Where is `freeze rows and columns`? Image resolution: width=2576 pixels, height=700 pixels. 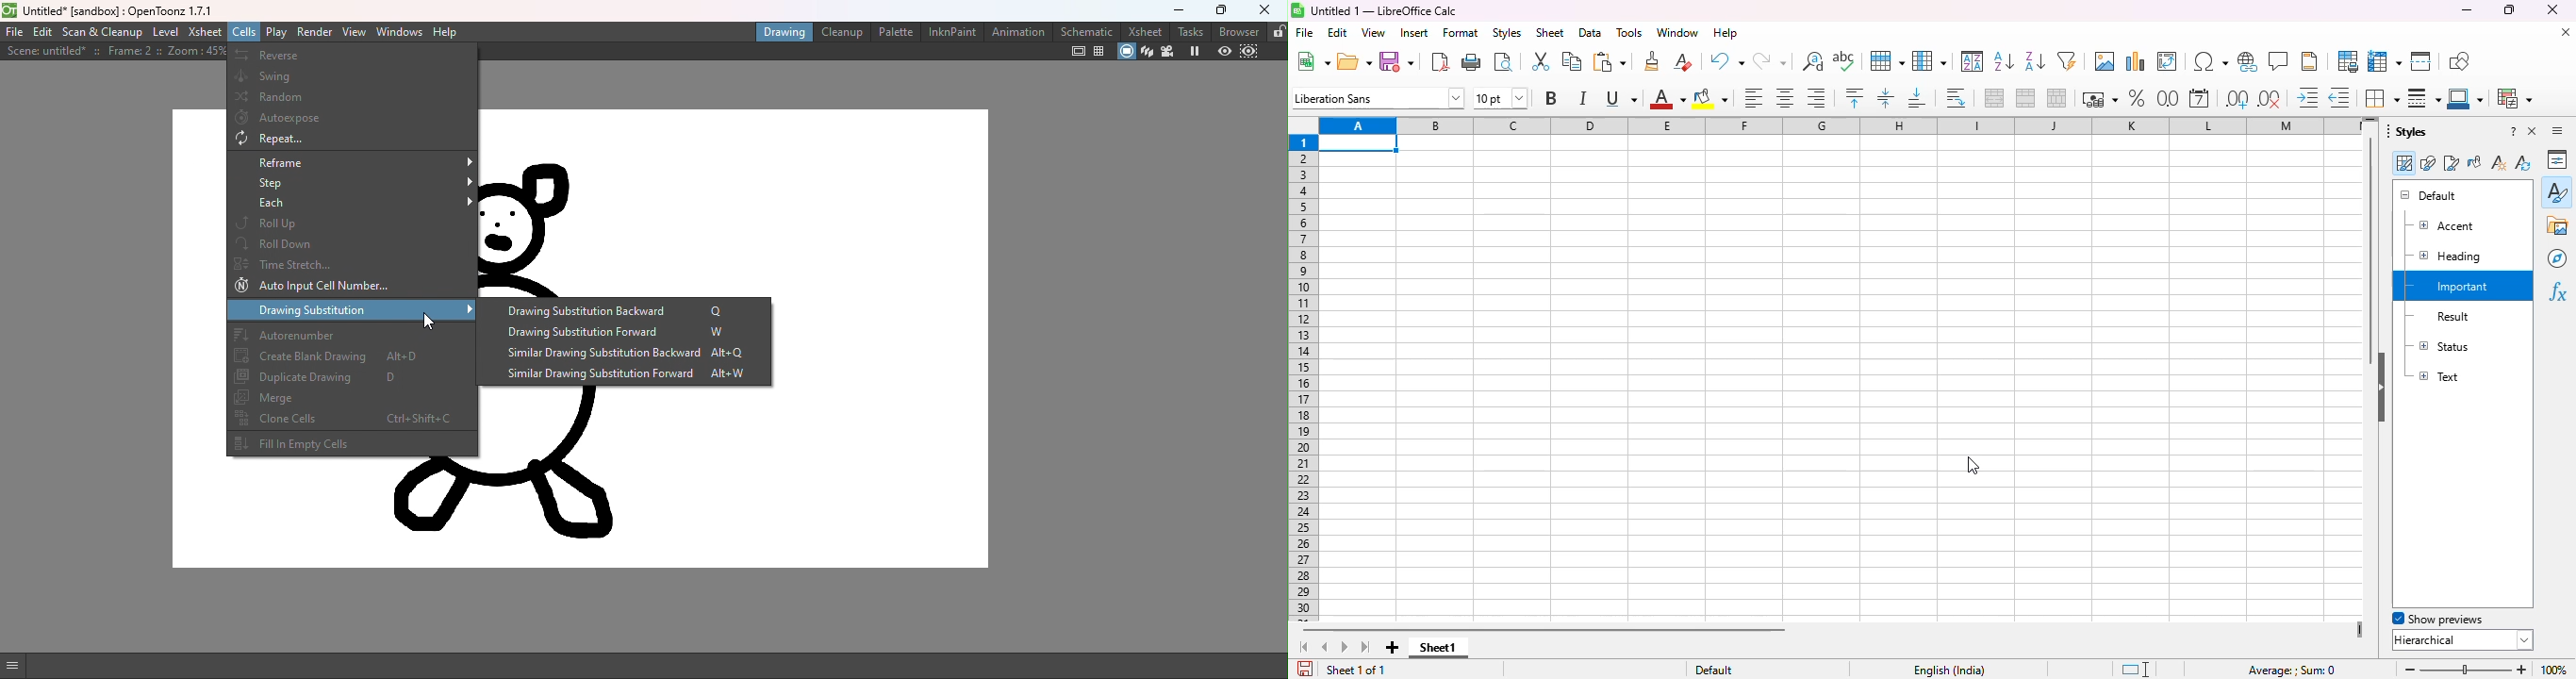
freeze rows and columns is located at coordinates (2385, 61).